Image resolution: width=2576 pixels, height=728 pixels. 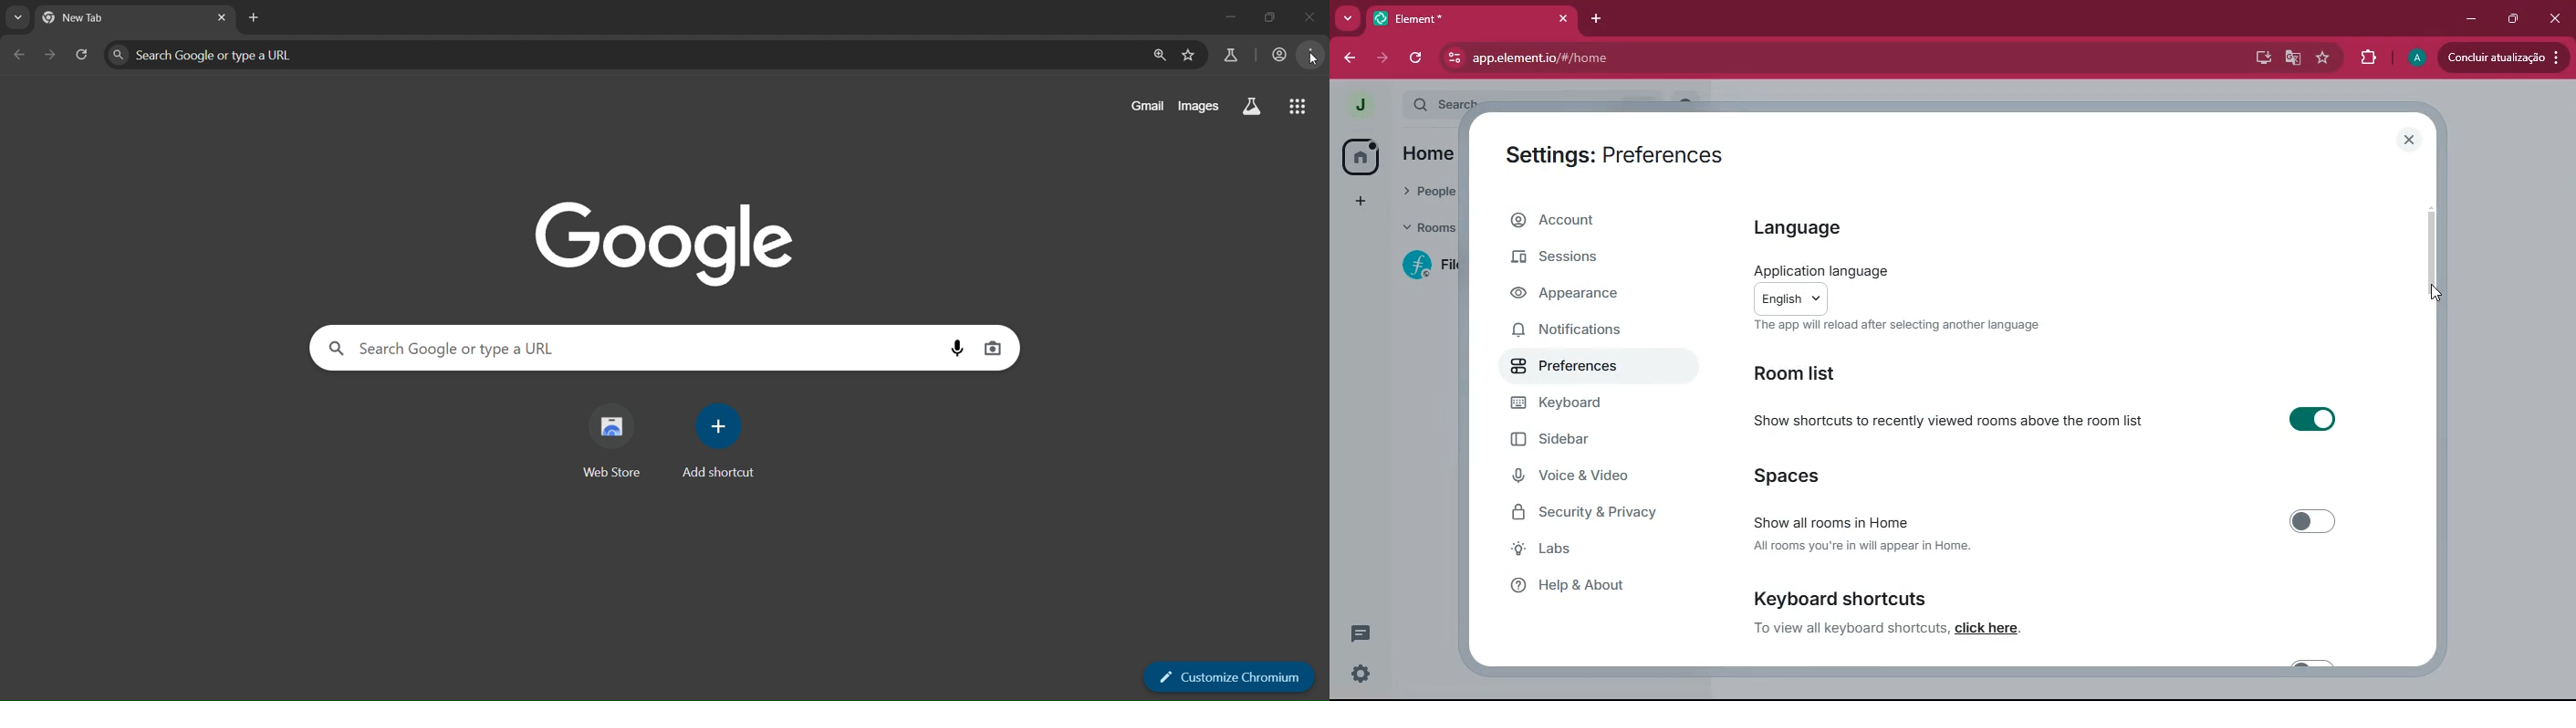 I want to click on The app will reload after selecting another language, so click(x=1920, y=327).